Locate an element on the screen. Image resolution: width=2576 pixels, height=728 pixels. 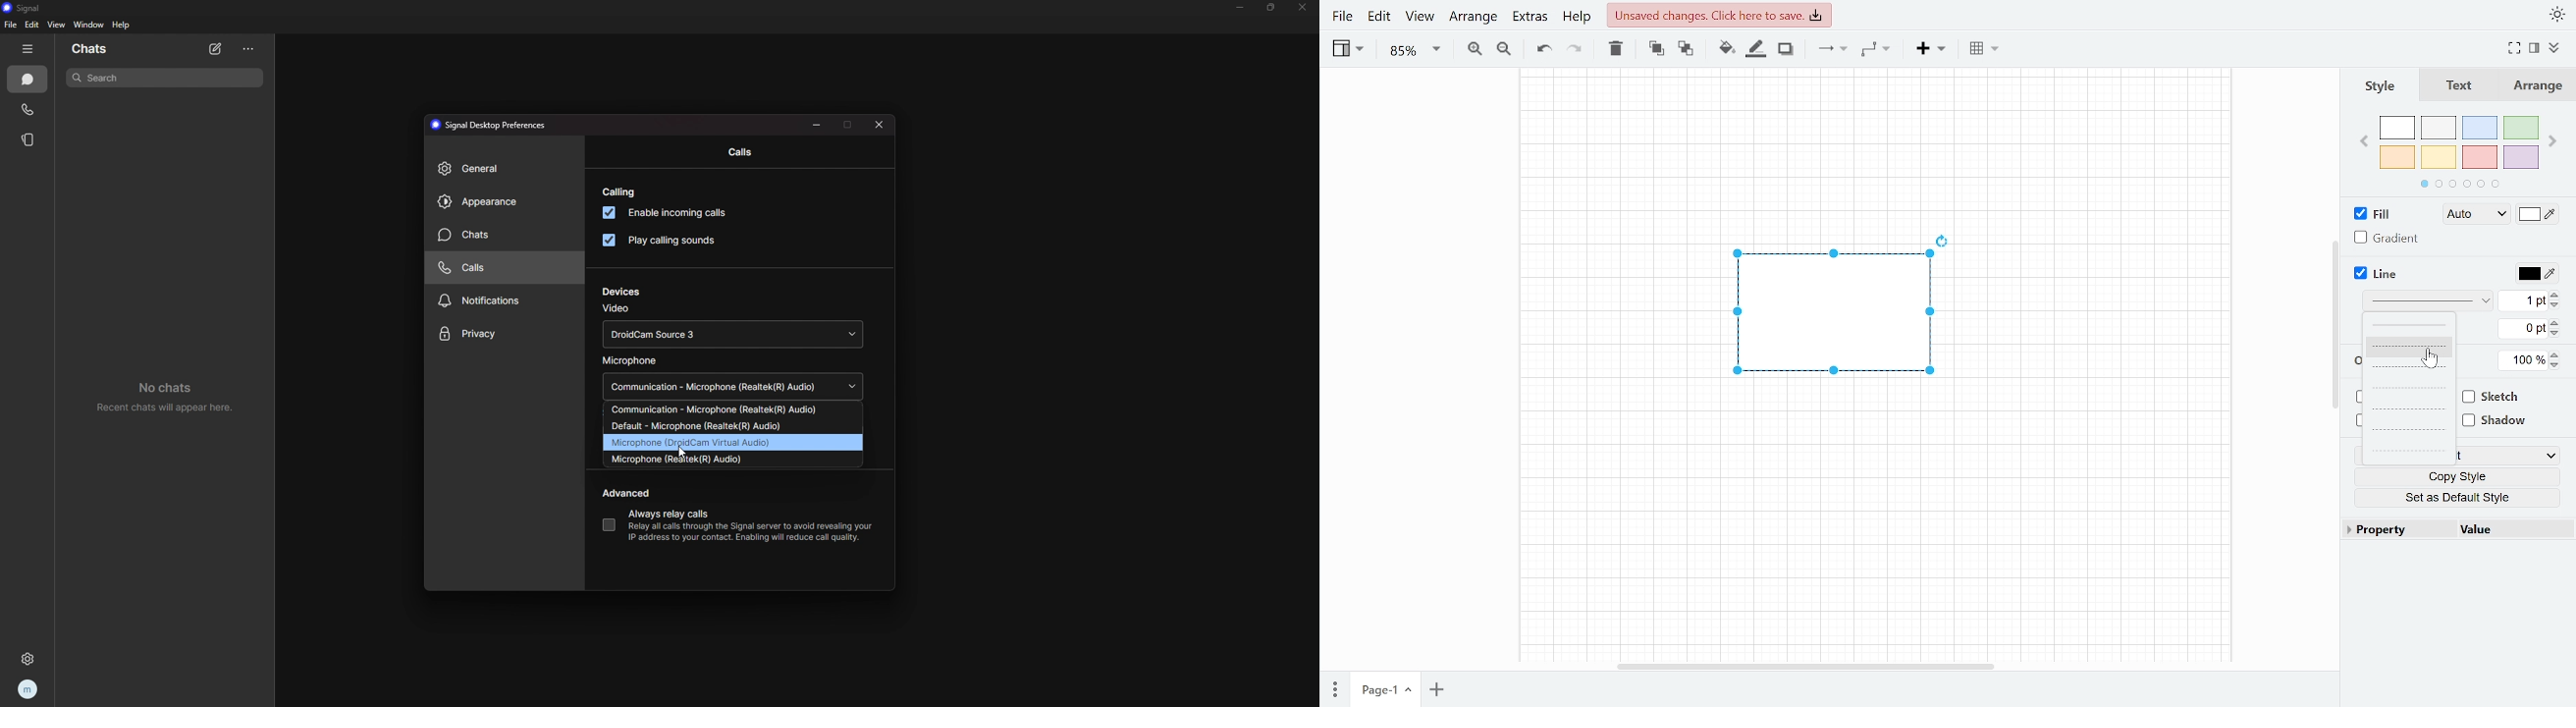
Fullscreen is located at coordinates (2514, 49).